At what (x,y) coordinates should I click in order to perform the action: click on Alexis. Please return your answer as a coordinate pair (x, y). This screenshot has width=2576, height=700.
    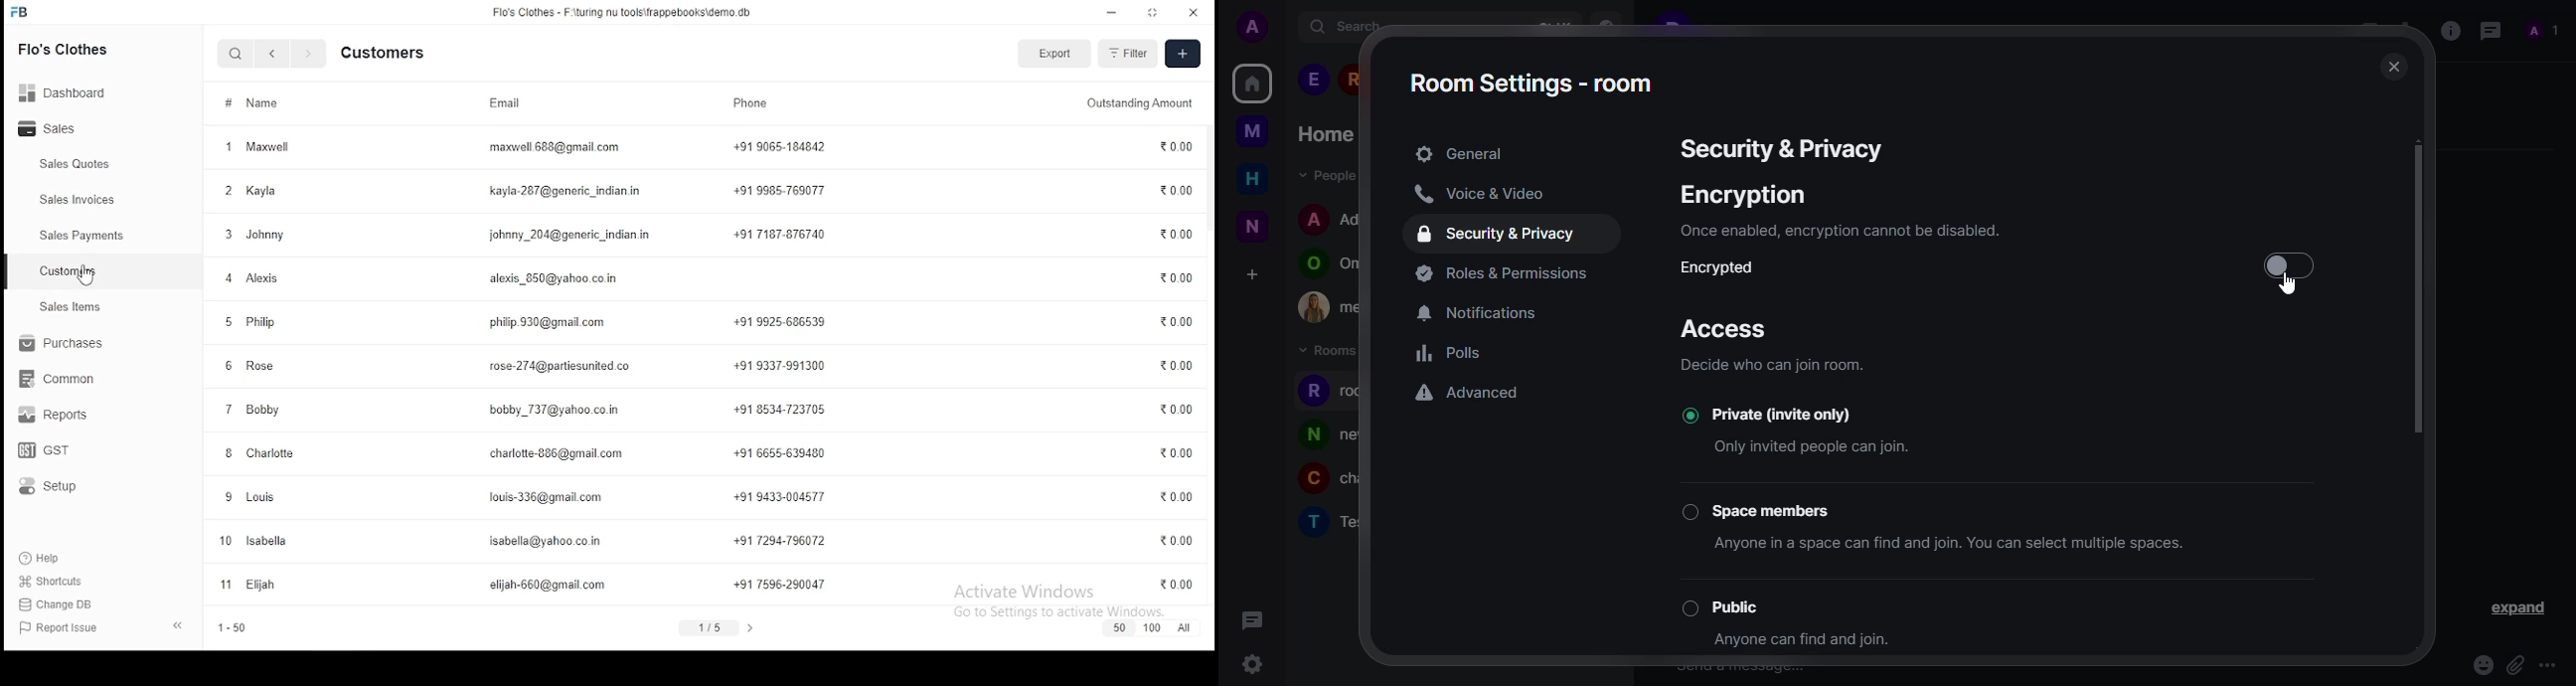
    Looking at the image, I should click on (263, 279).